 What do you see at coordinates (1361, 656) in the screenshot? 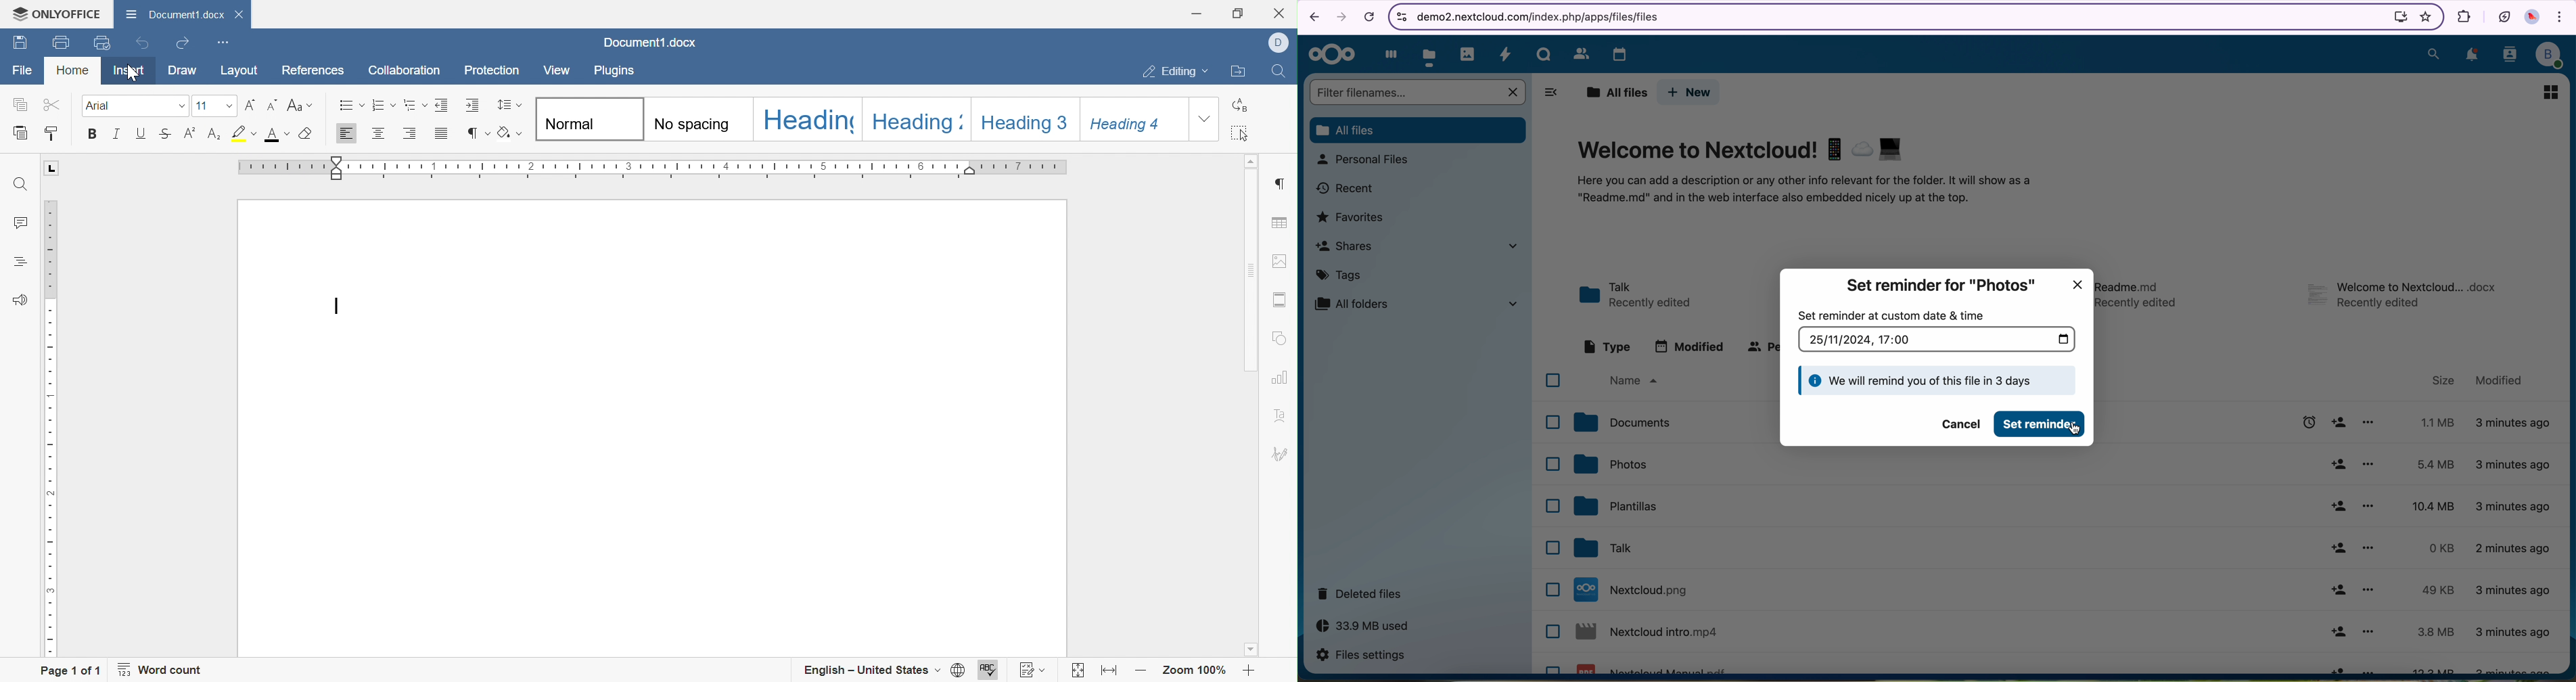
I see `files settings` at bounding box center [1361, 656].